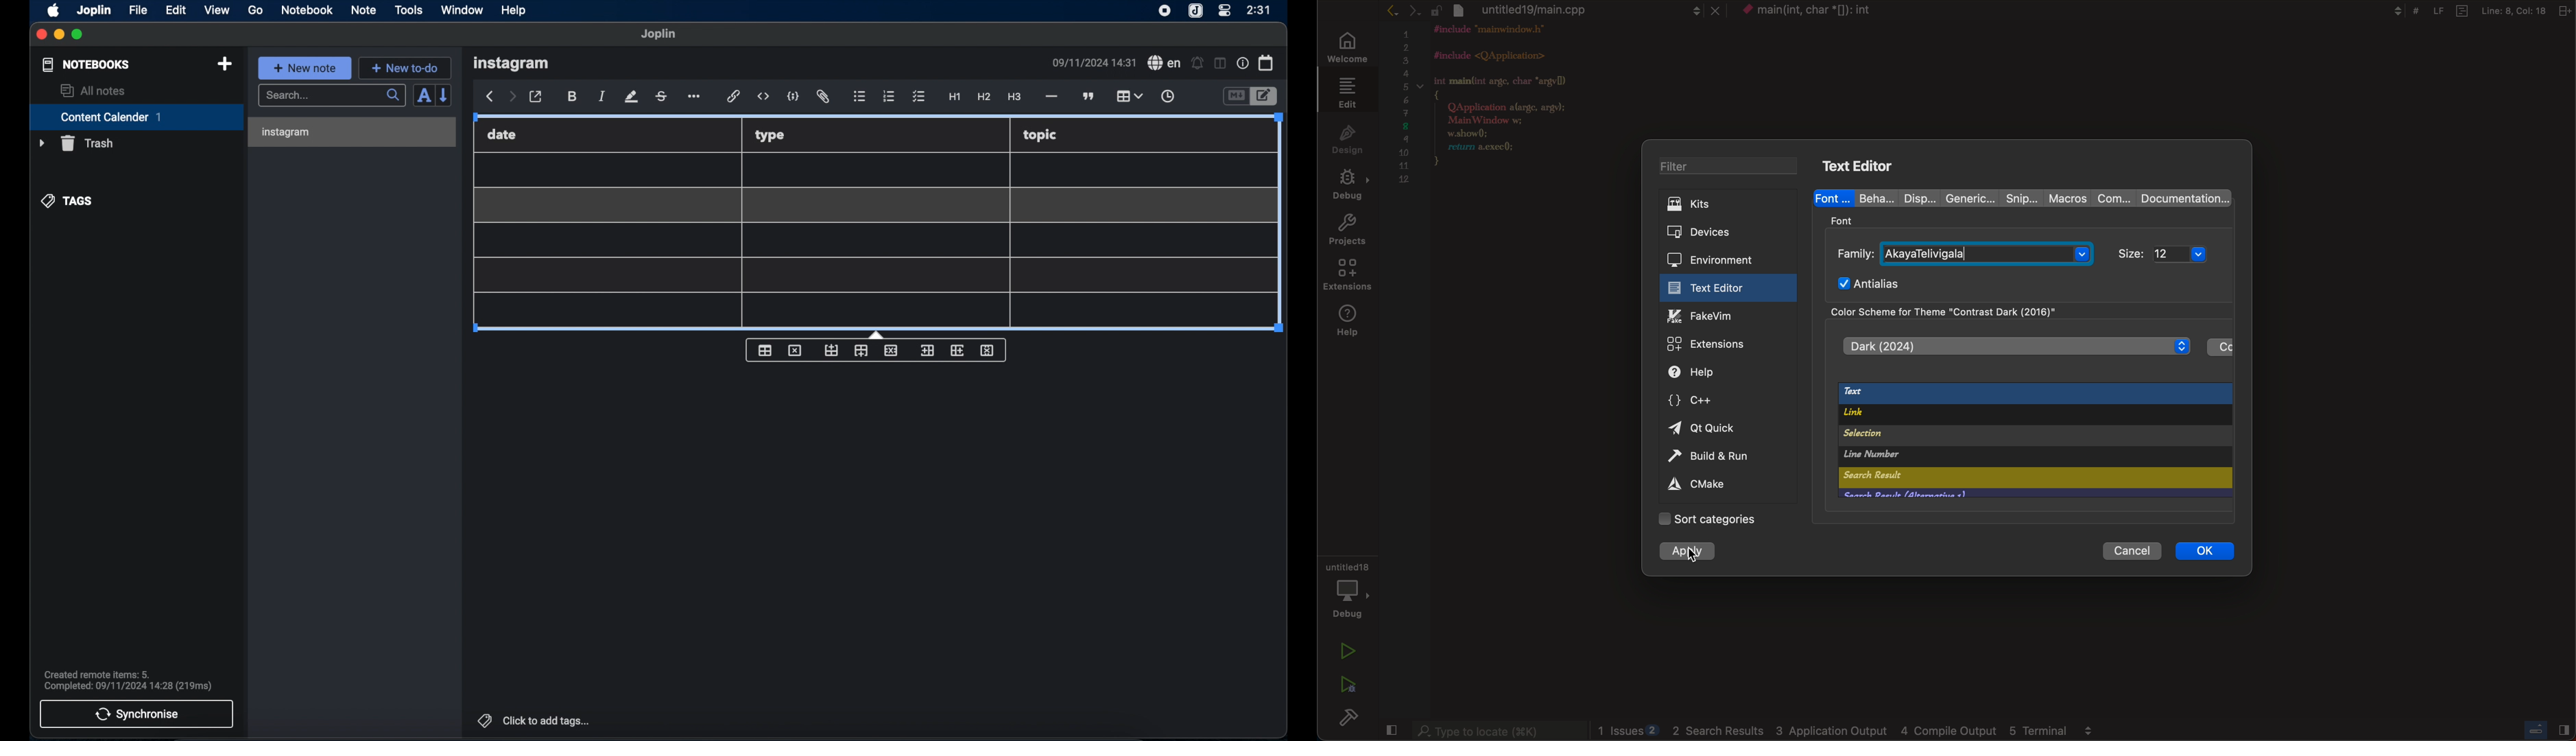 This screenshot has height=756, width=2576. What do you see at coordinates (660, 97) in the screenshot?
I see `strikethrough` at bounding box center [660, 97].